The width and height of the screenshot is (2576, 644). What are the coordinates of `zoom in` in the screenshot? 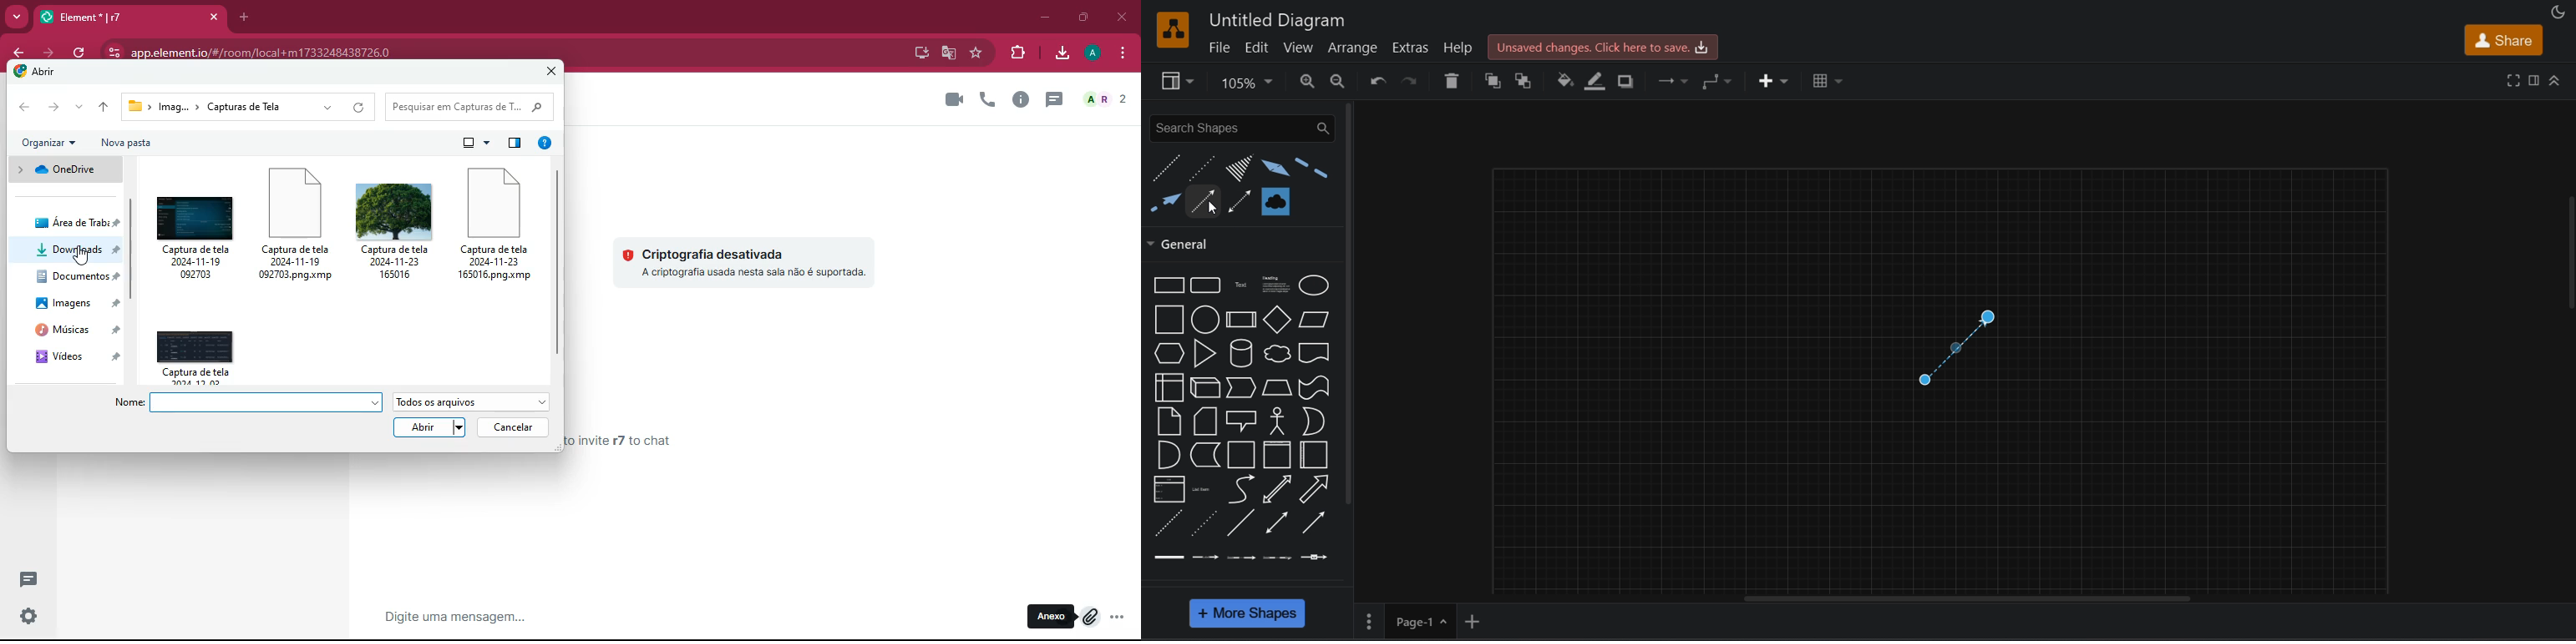 It's located at (1308, 81).